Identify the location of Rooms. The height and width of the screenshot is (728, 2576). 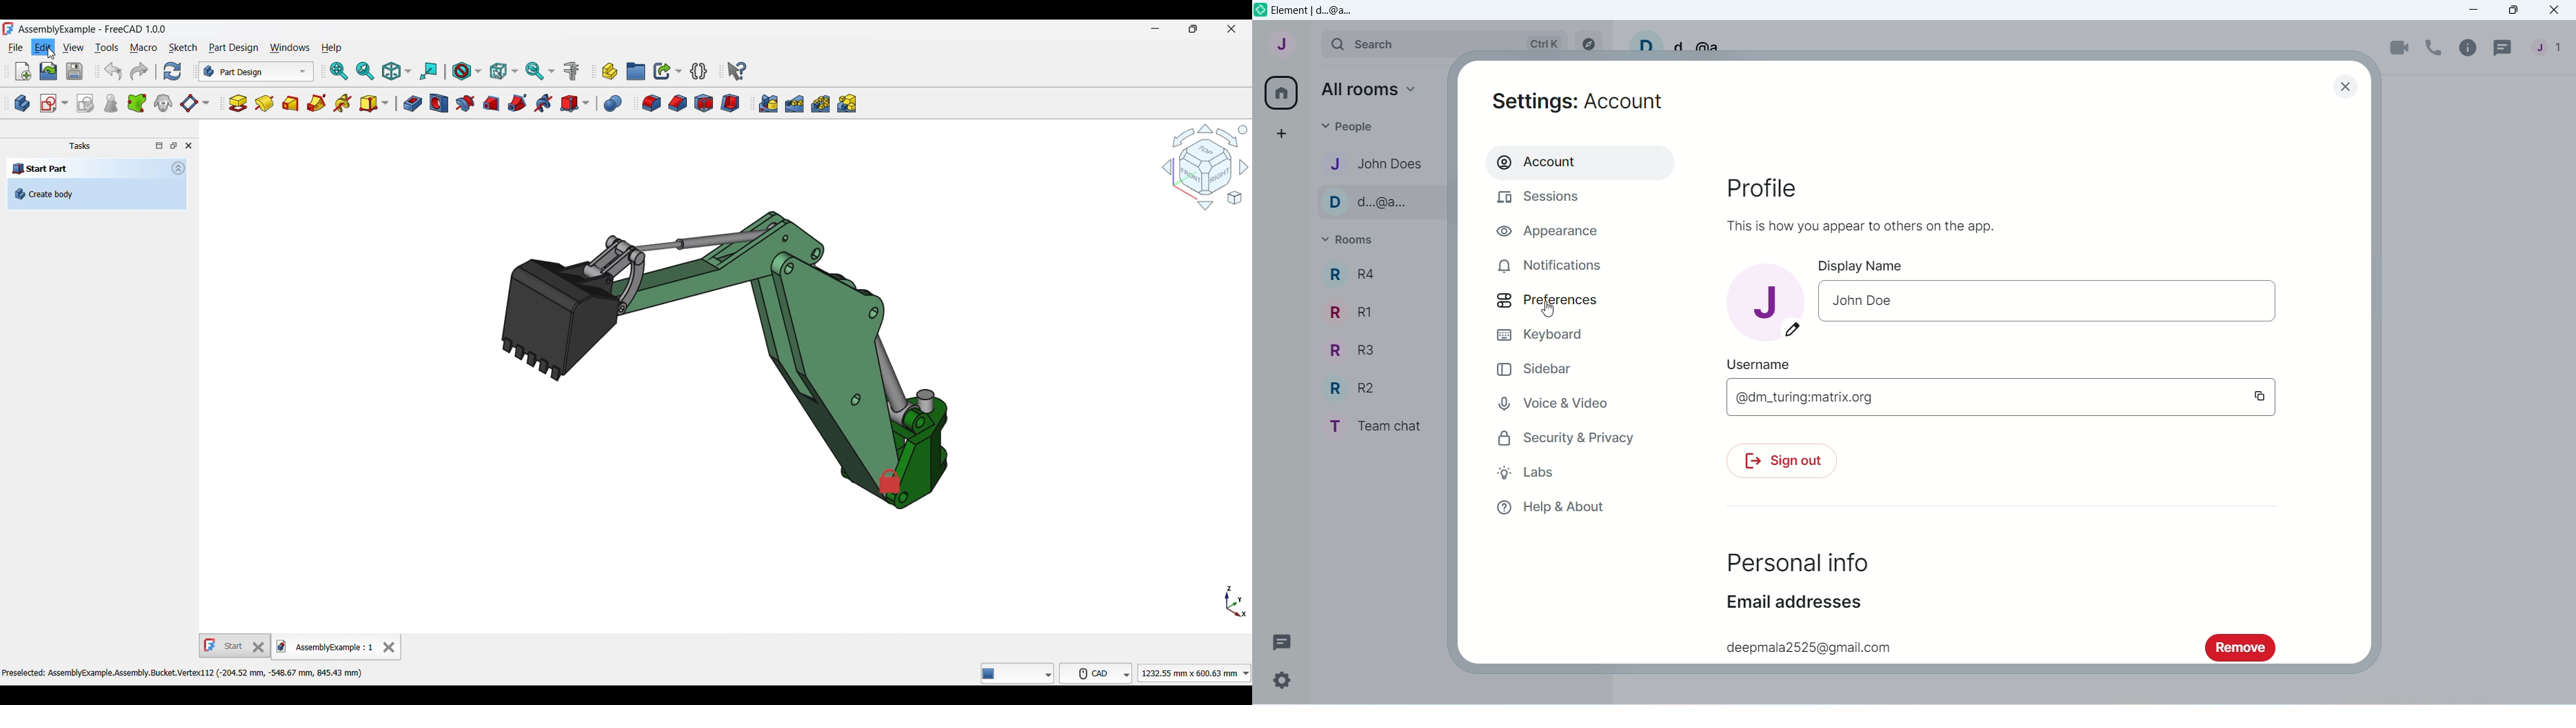
(1362, 239).